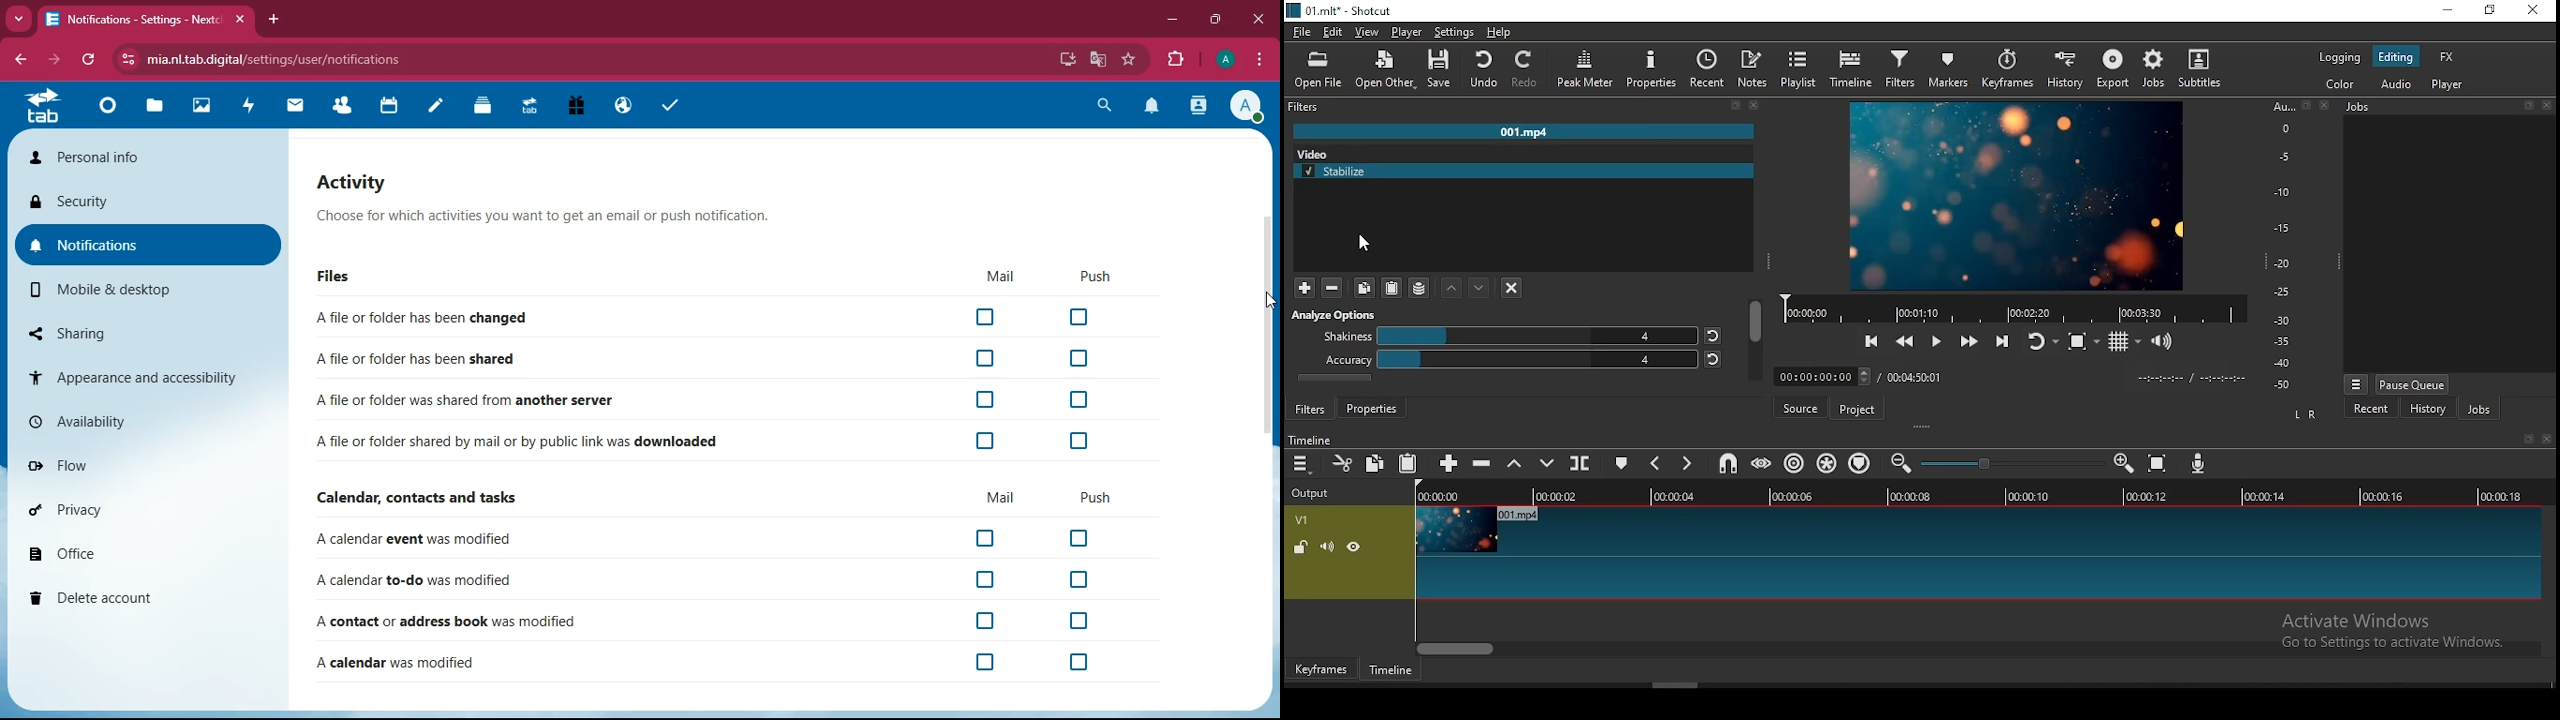 This screenshot has height=728, width=2576. What do you see at coordinates (142, 333) in the screenshot?
I see `sharing` at bounding box center [142, 333].